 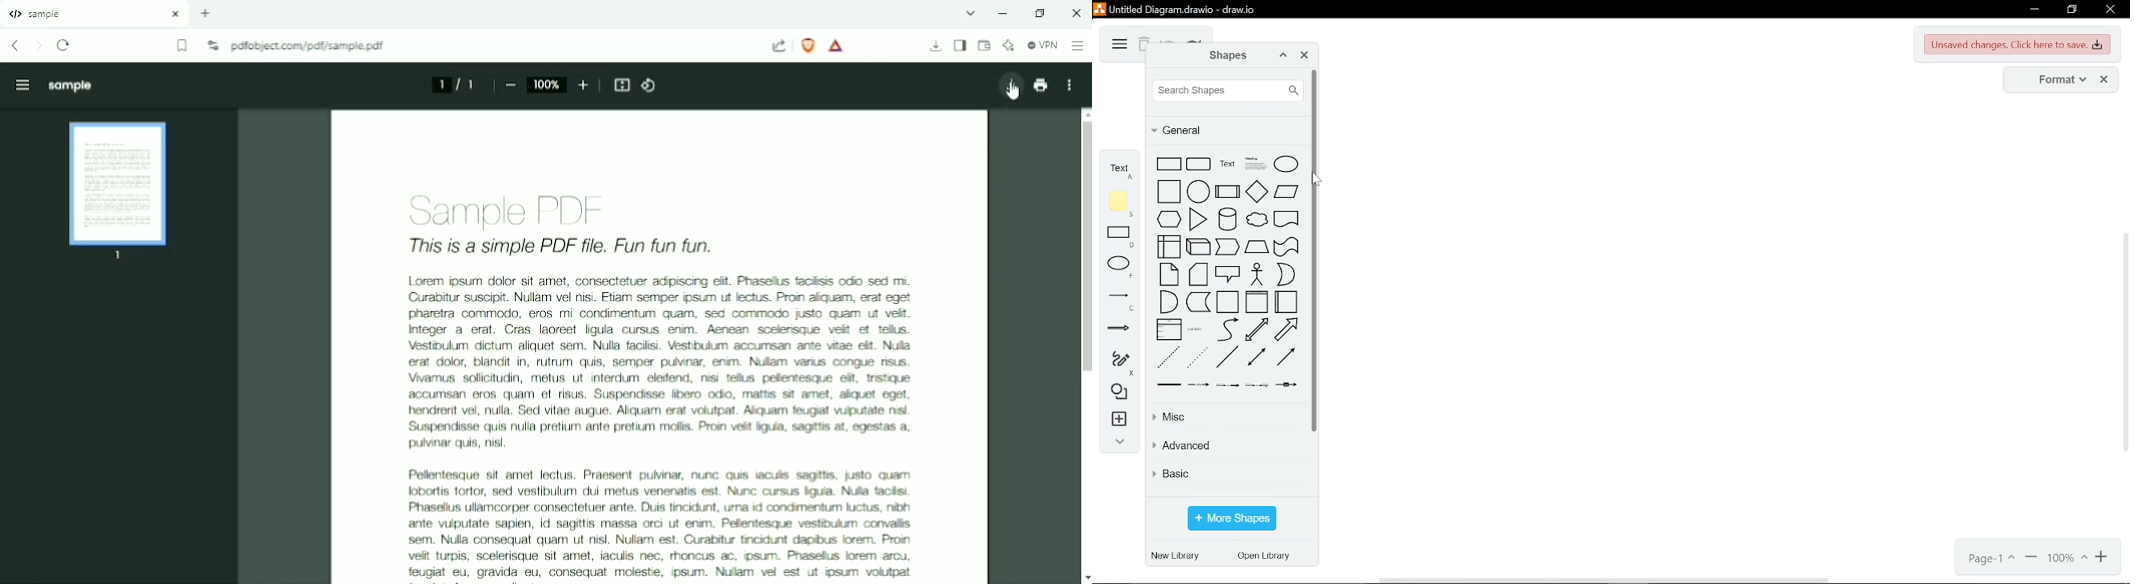 I want to click on close, so click(x=2104, y=80).